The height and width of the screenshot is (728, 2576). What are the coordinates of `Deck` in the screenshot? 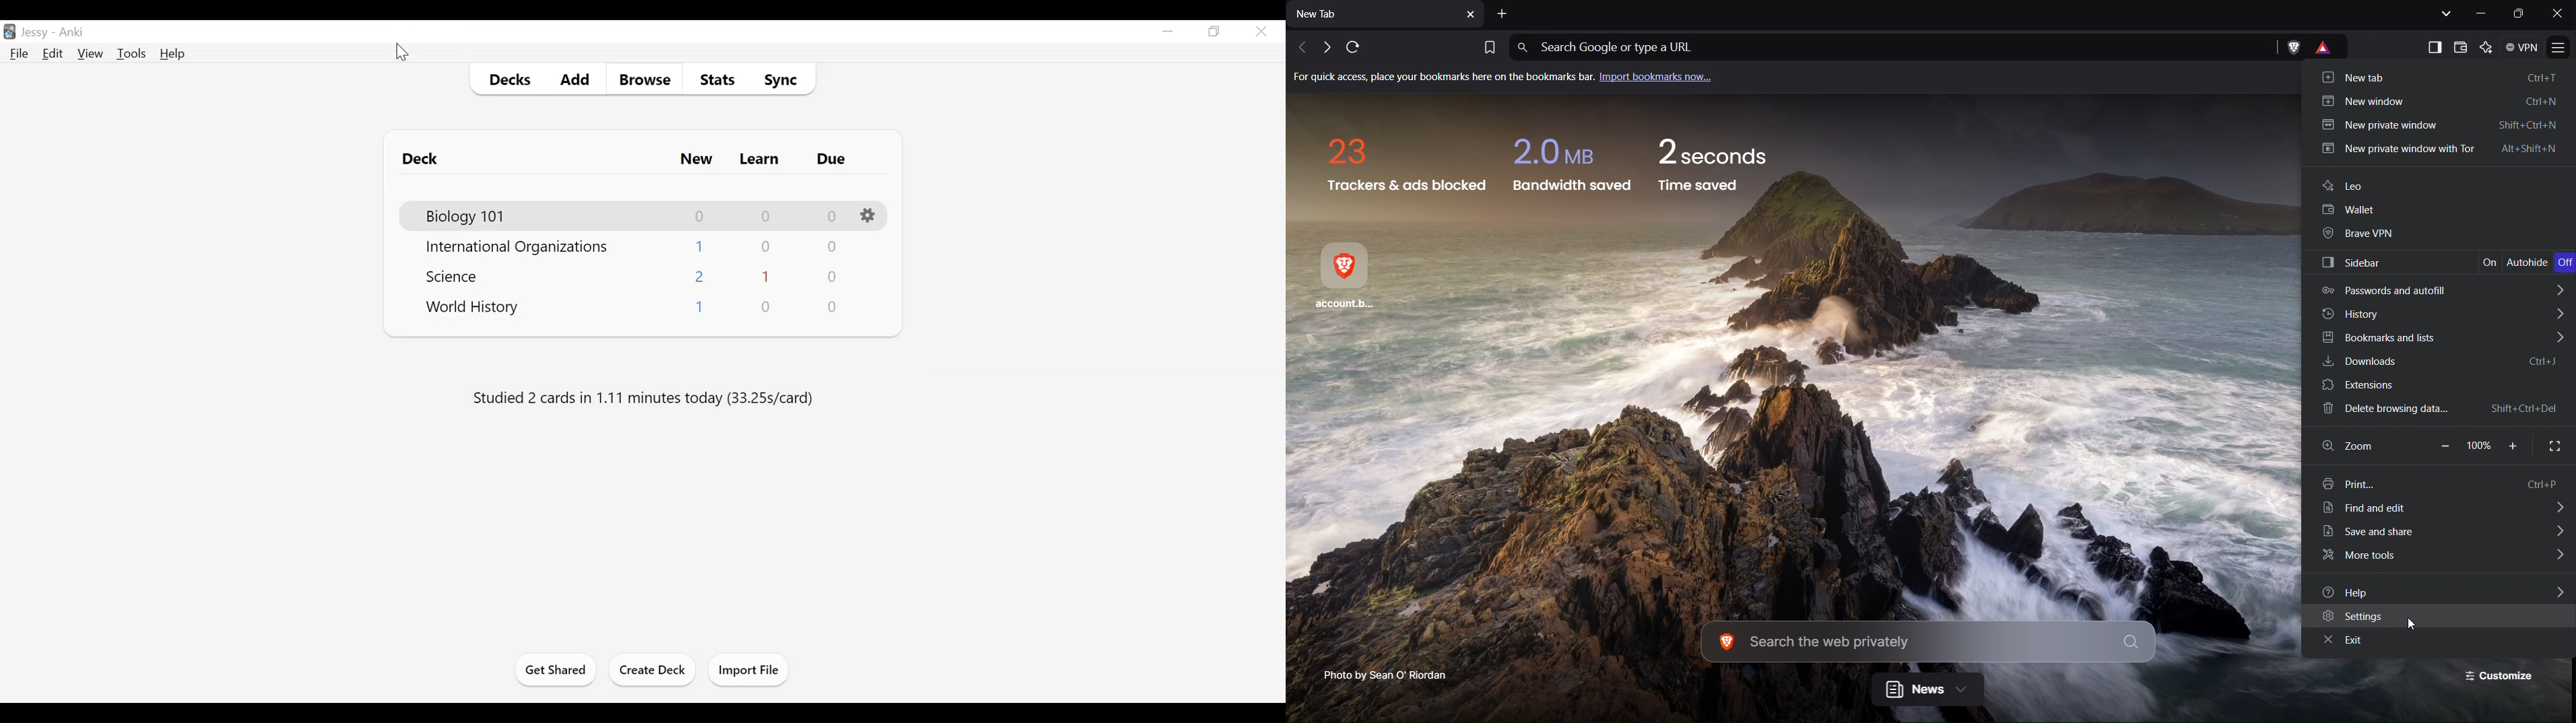 It's located at (420, 159).